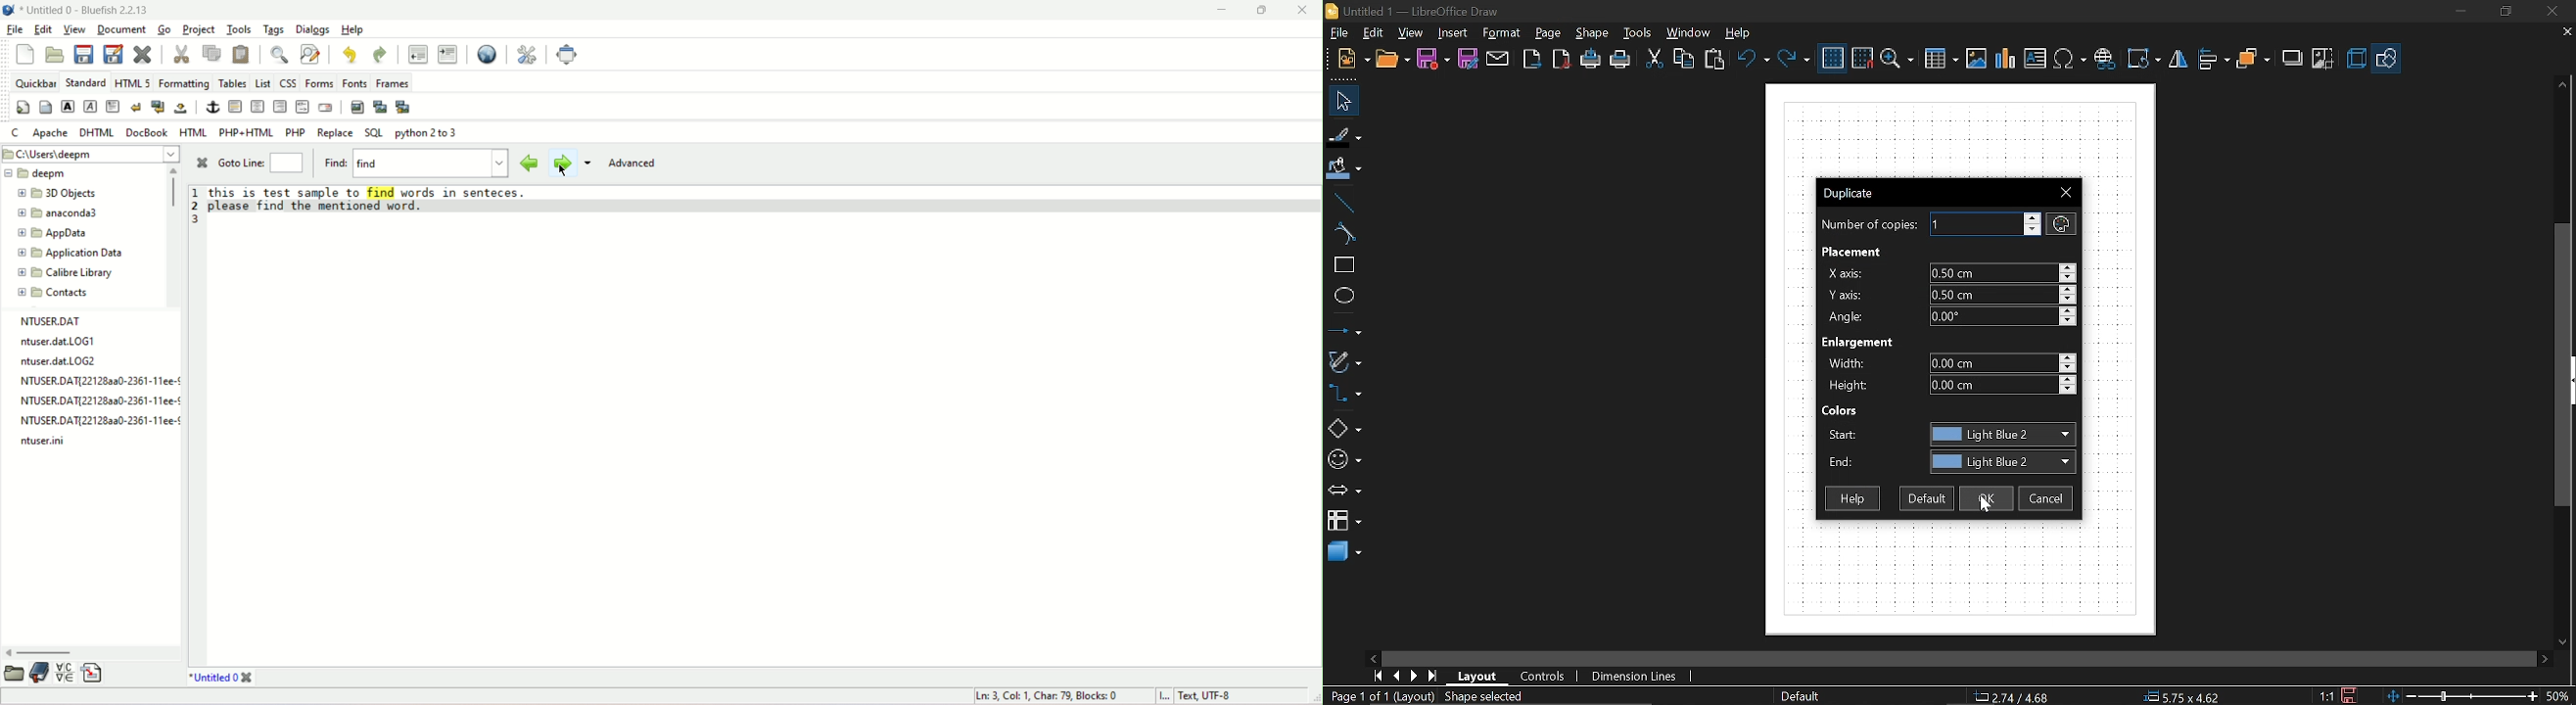 The image size is (2576, 728). What do you see at coordinates (45, 653) in the screenshot?
I see `horizontal scroll bar` at bounding box center [45, 653].